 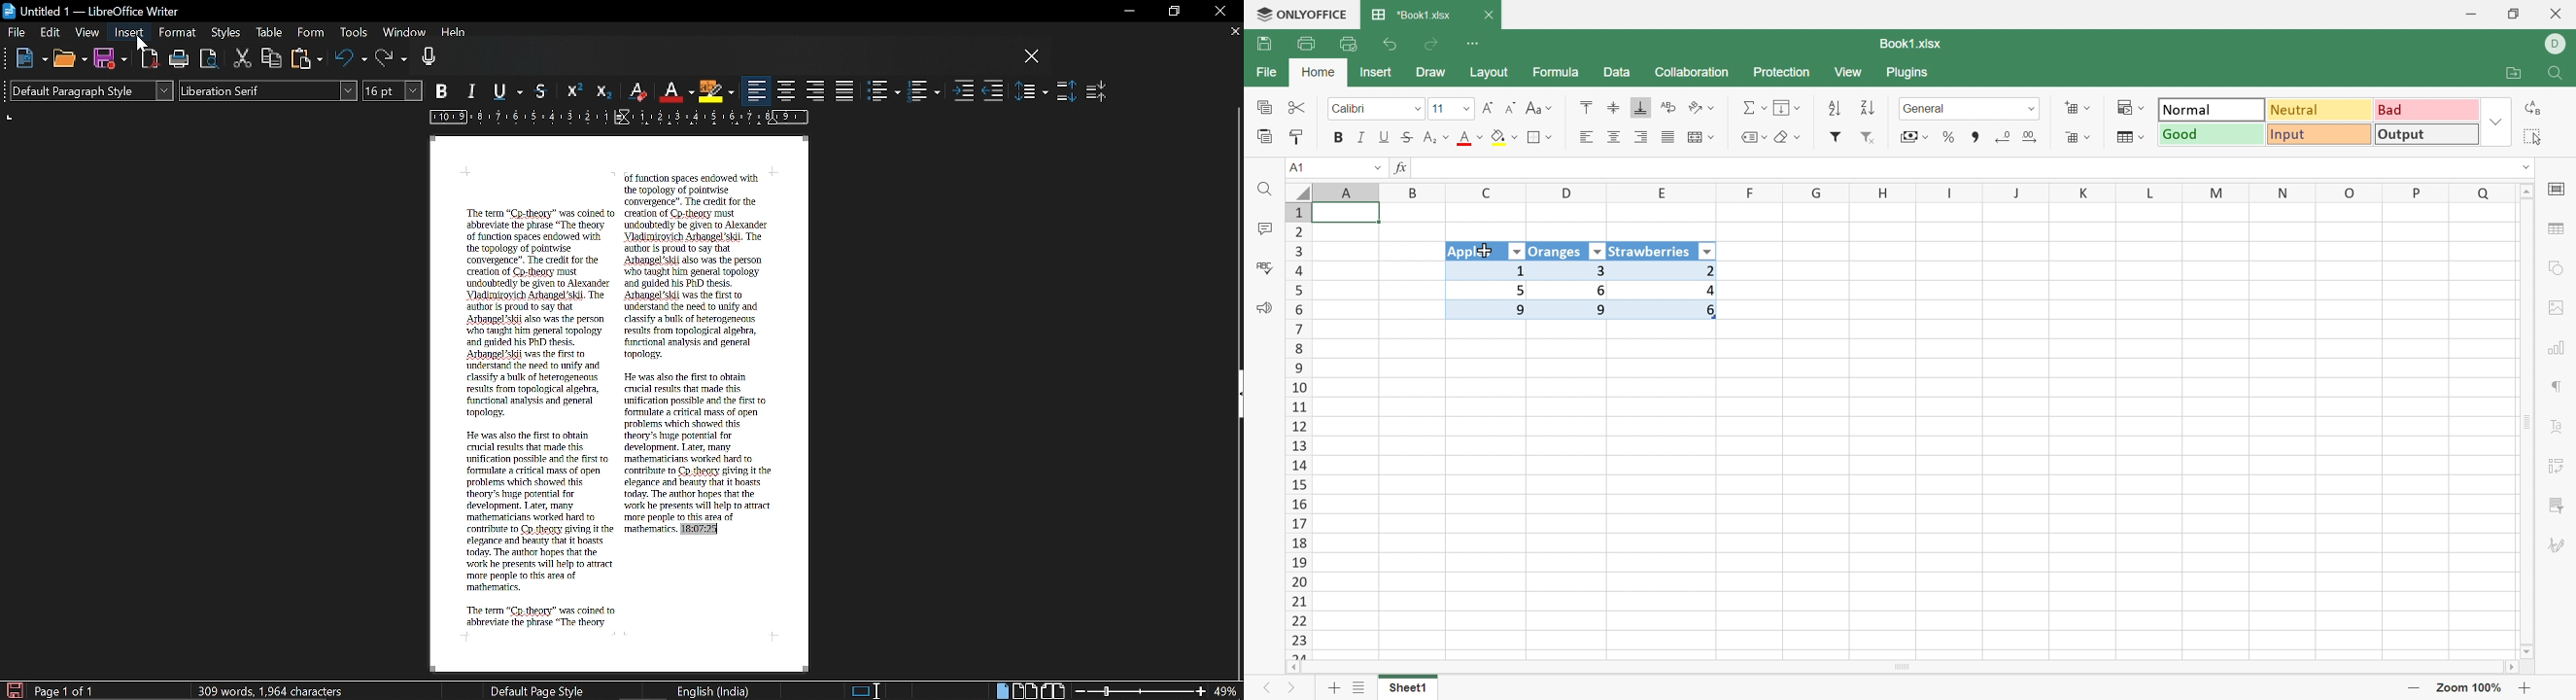 I want to click on Styles, so click(x=227, y=34).